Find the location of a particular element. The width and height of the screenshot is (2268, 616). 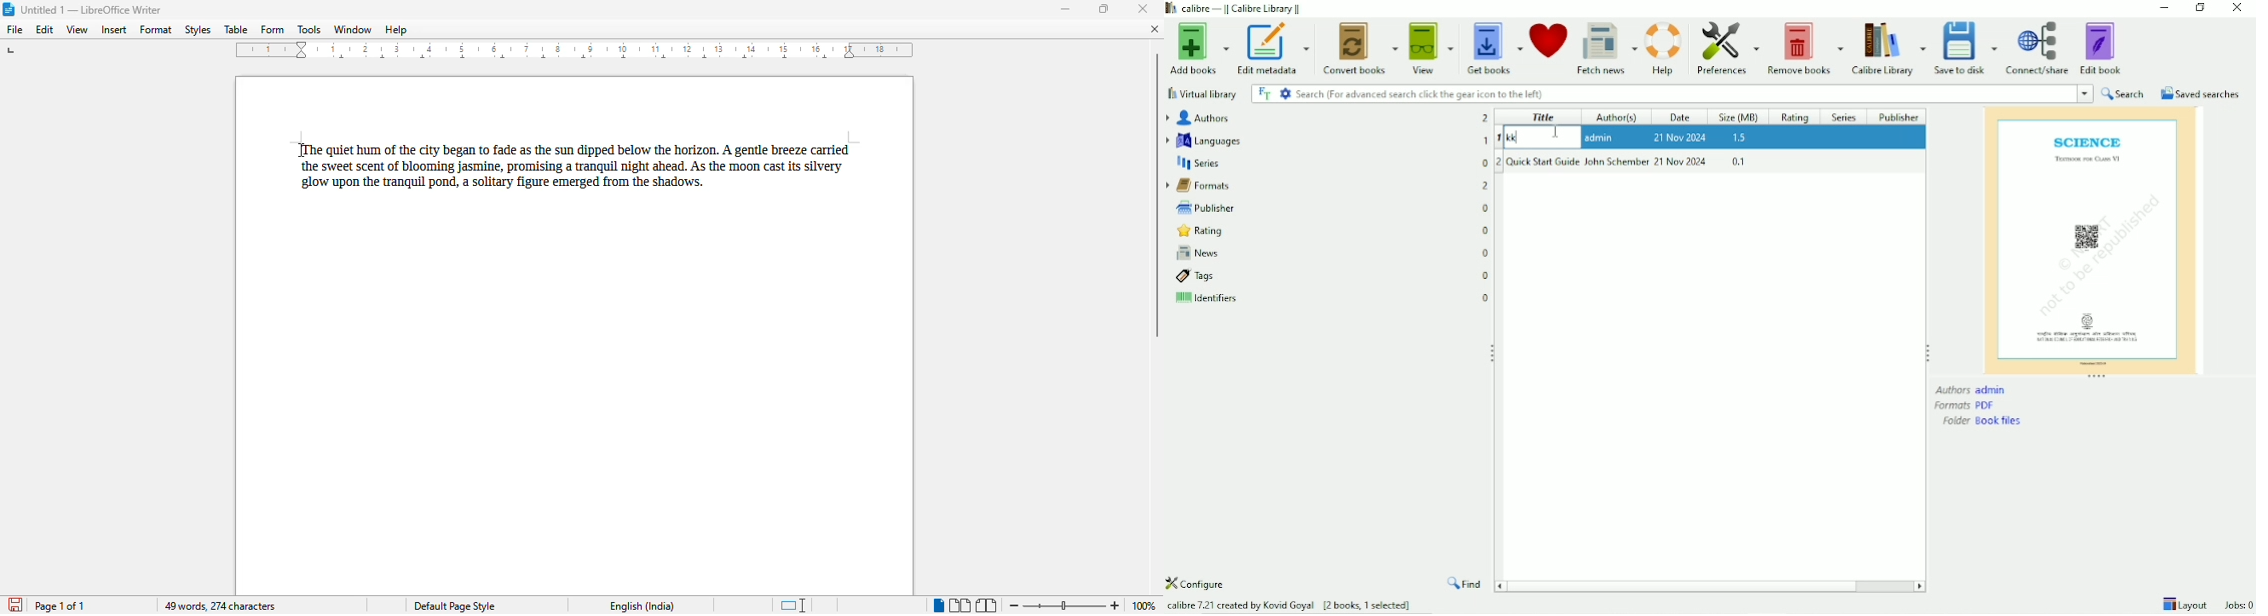

help is located at coordinates (398, 29).